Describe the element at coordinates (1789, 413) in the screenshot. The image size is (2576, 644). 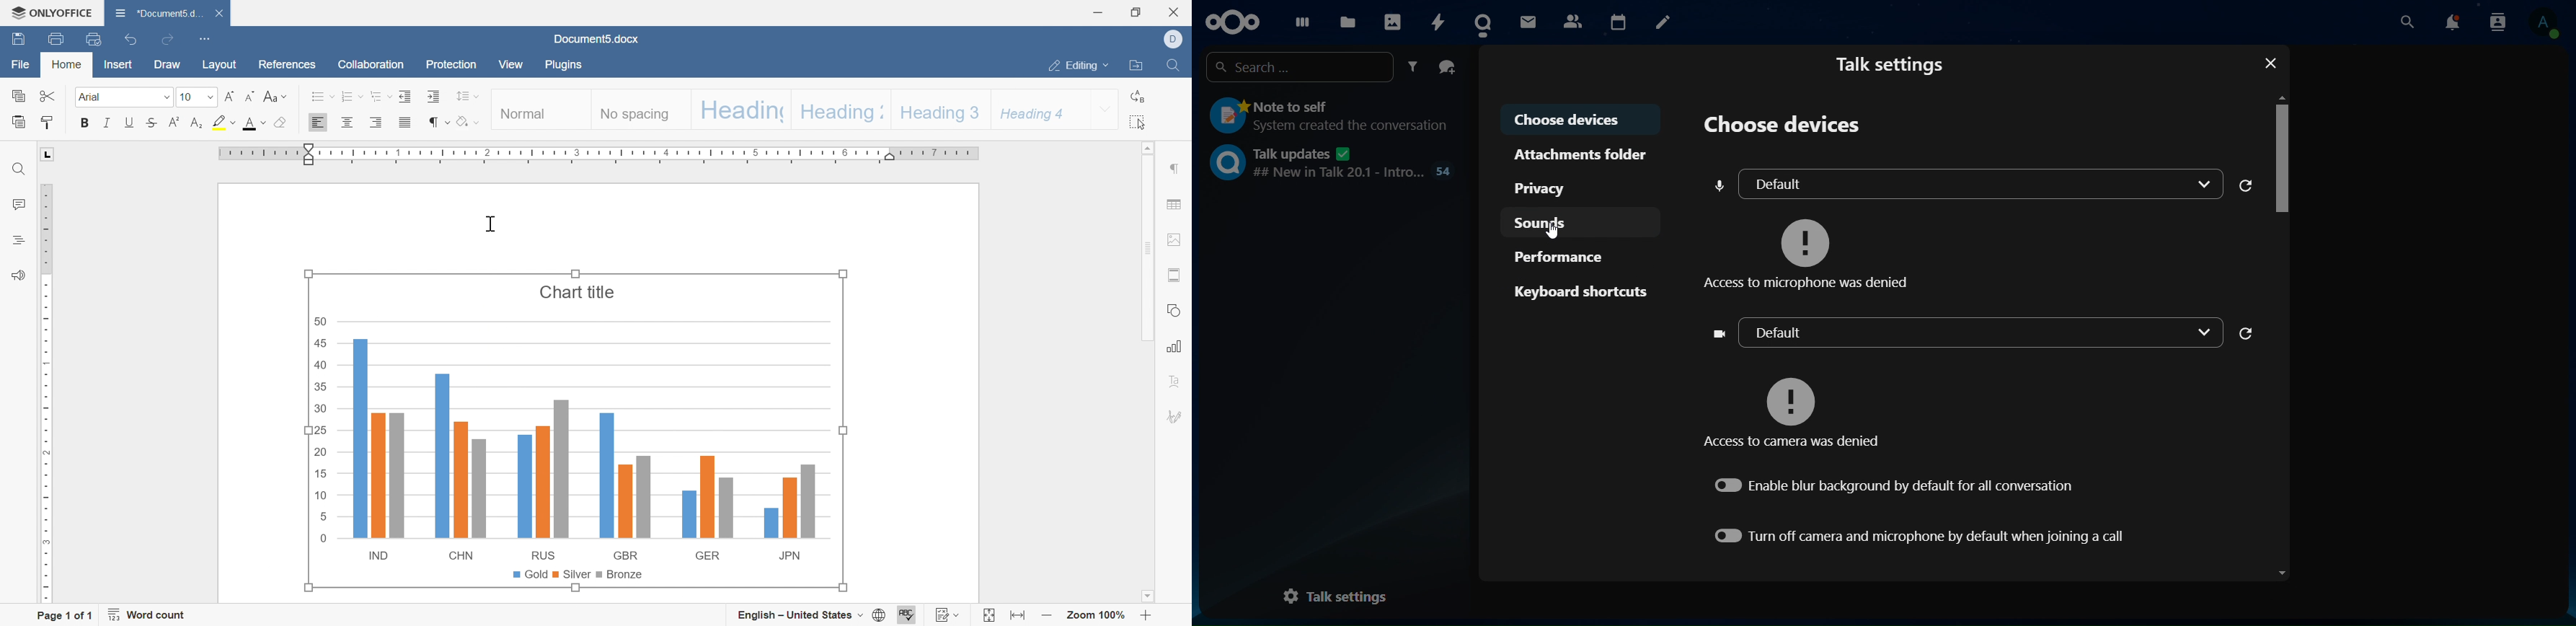
I see `access to camera was denied` at that location.